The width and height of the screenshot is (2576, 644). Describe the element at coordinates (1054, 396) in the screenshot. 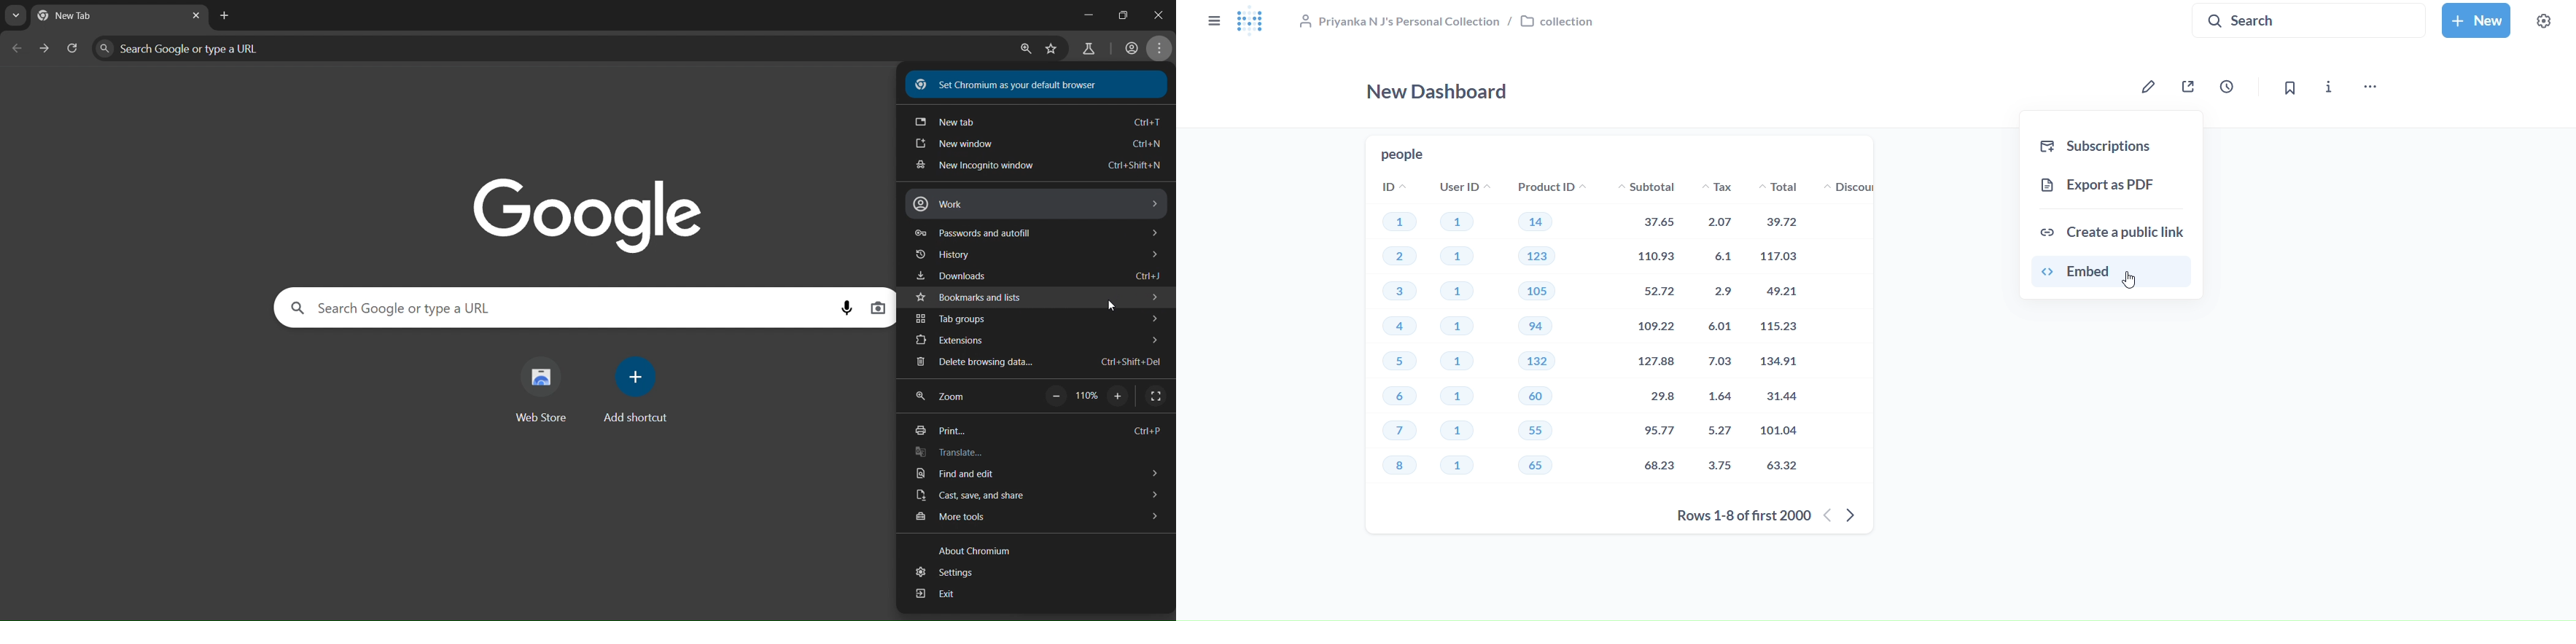

I see `zoom out` at that location.